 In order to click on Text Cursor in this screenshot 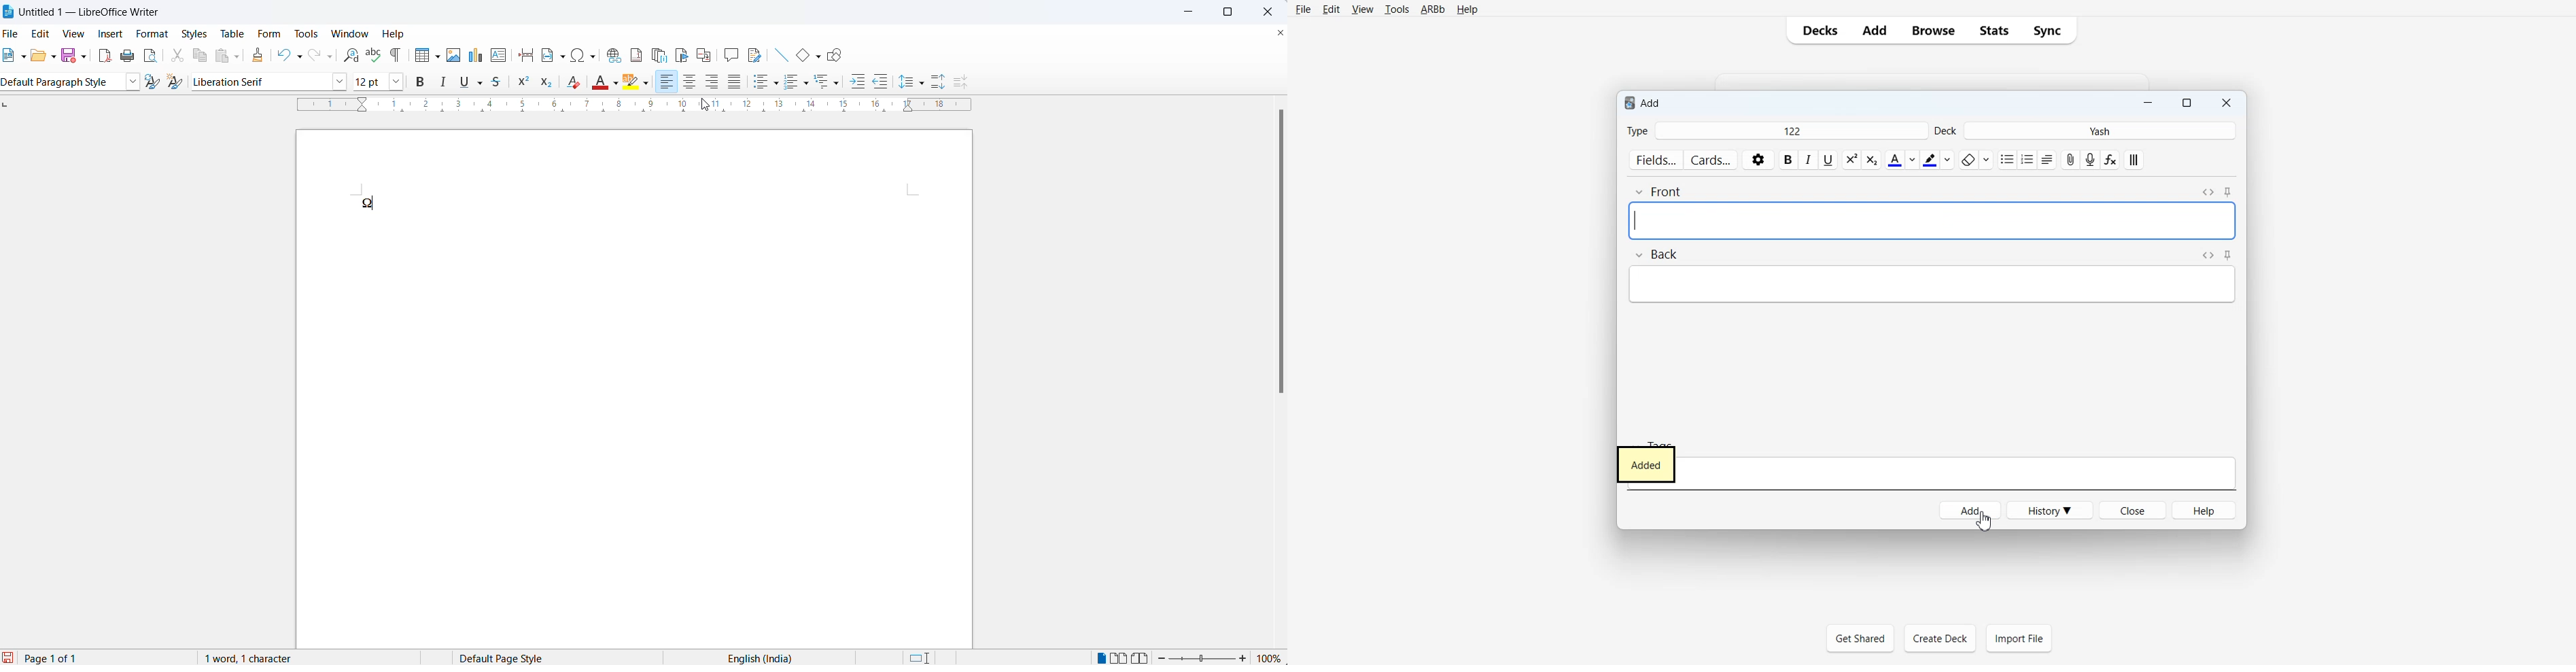, I will do `click(1638, 221)`.